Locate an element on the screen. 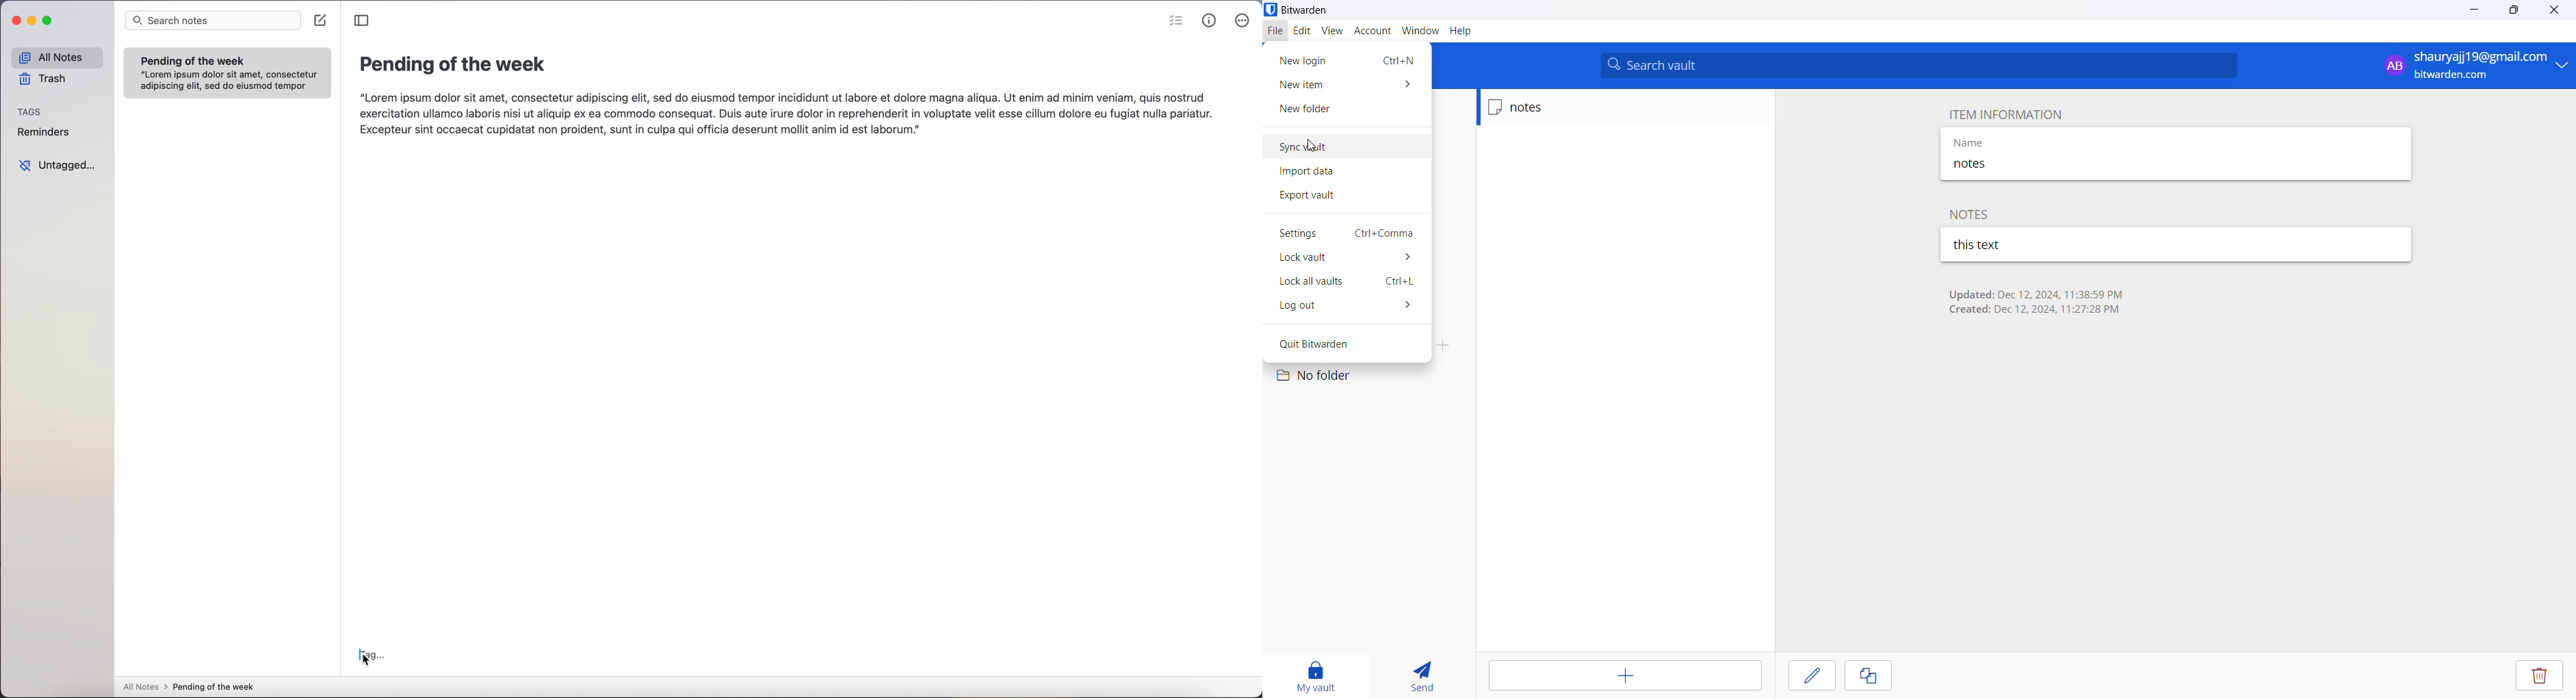 The width and height of the screenshot is (2576, 700). close is located at coordinates (2550, 10).